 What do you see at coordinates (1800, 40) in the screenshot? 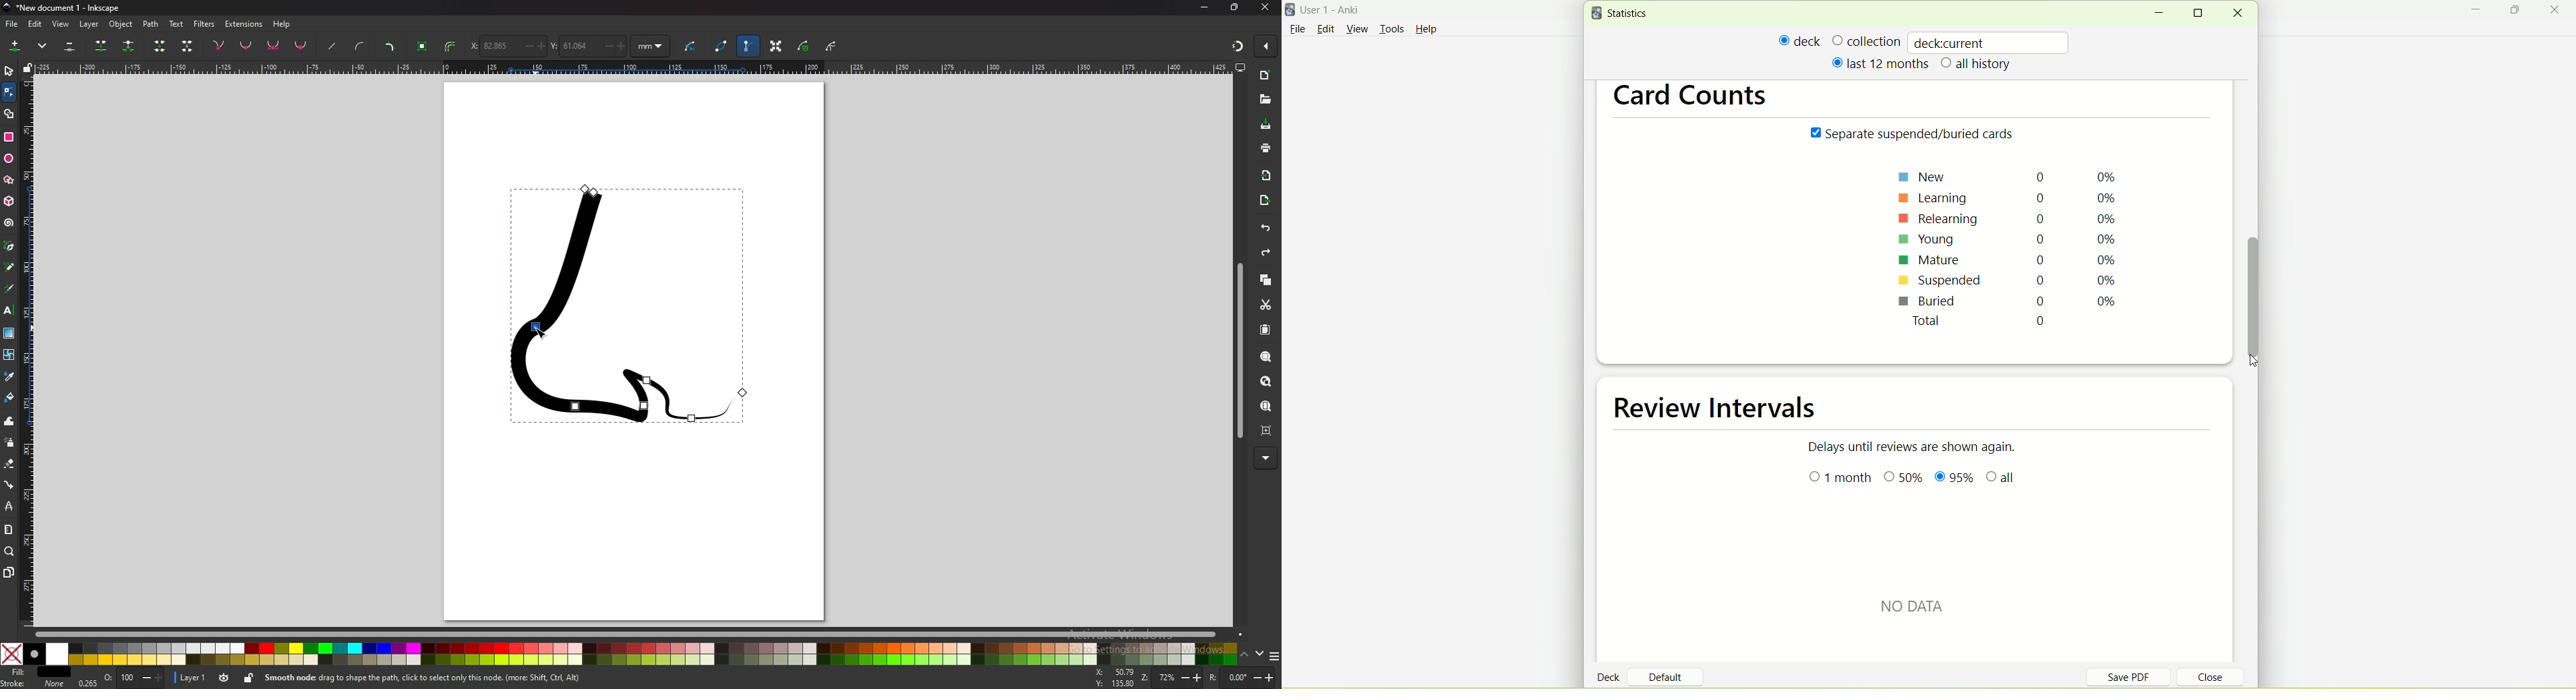
I see `deck` at bounding box center [1800, 40].